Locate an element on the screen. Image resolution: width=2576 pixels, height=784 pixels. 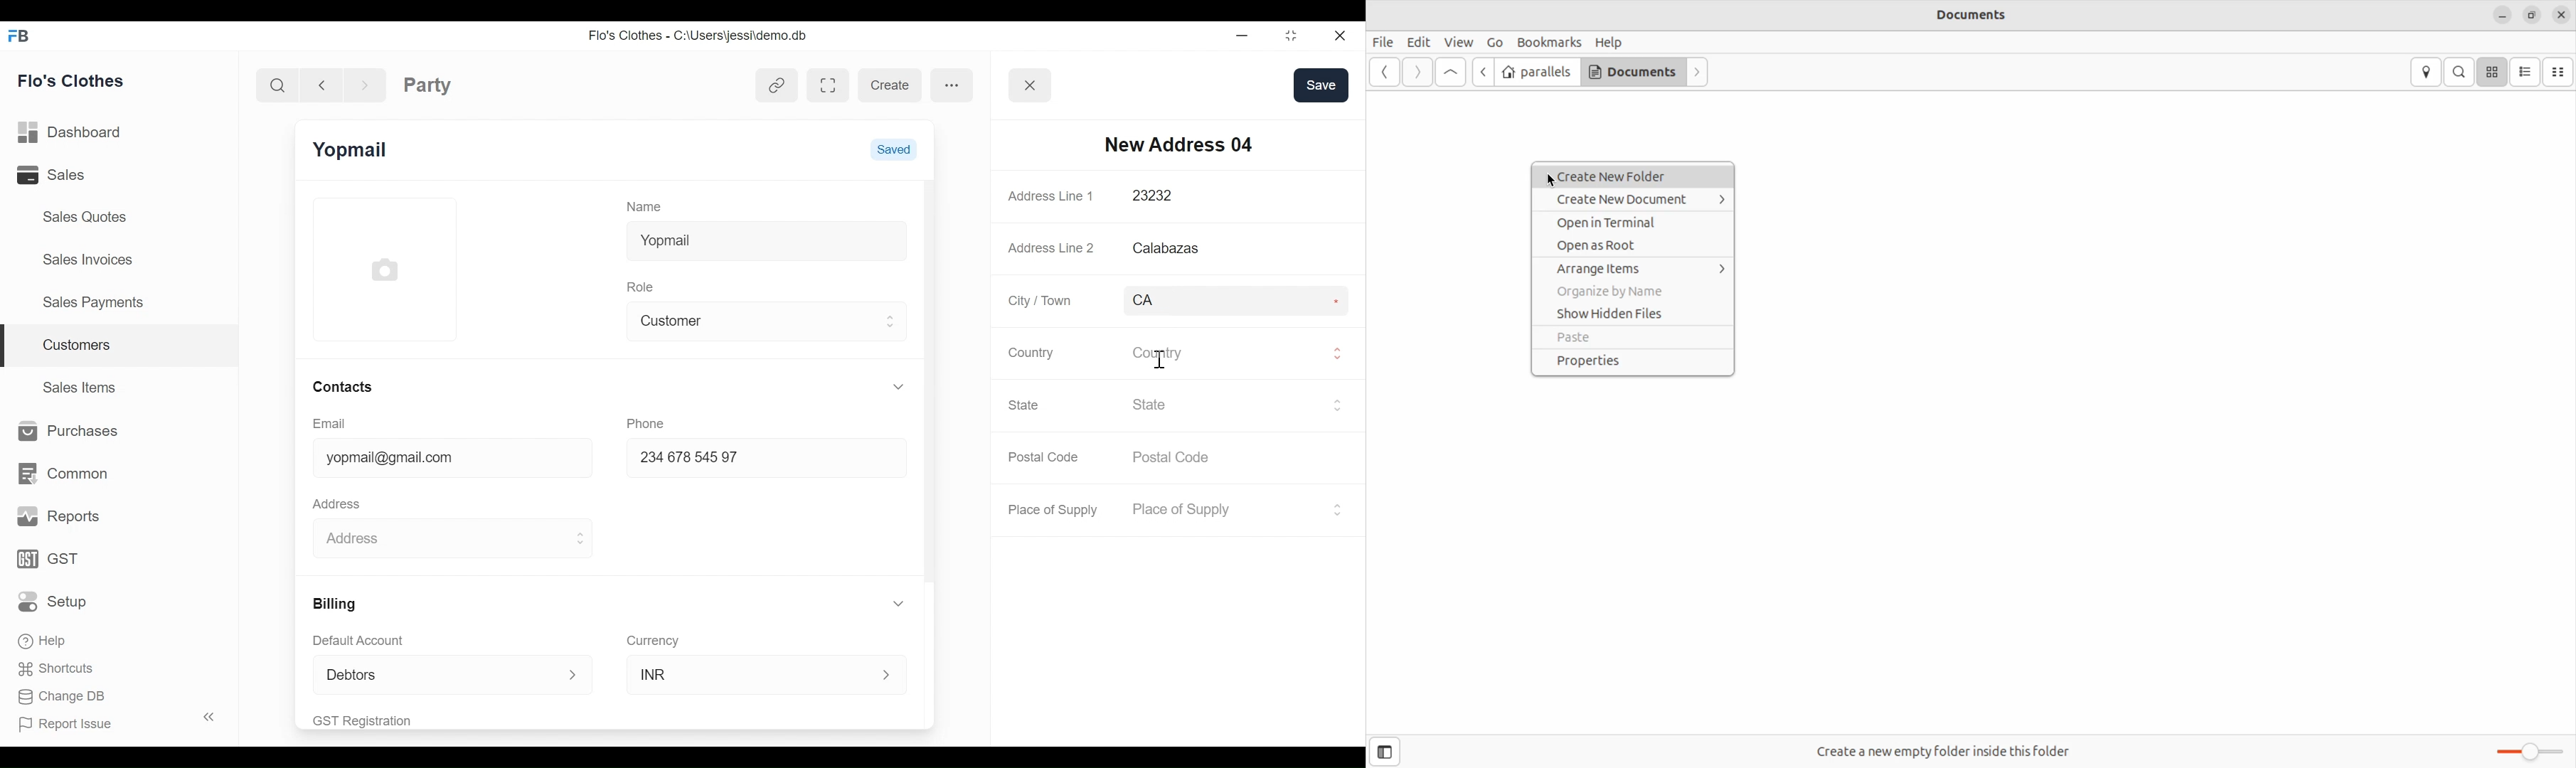
State is located at coordinates (1026, 405).